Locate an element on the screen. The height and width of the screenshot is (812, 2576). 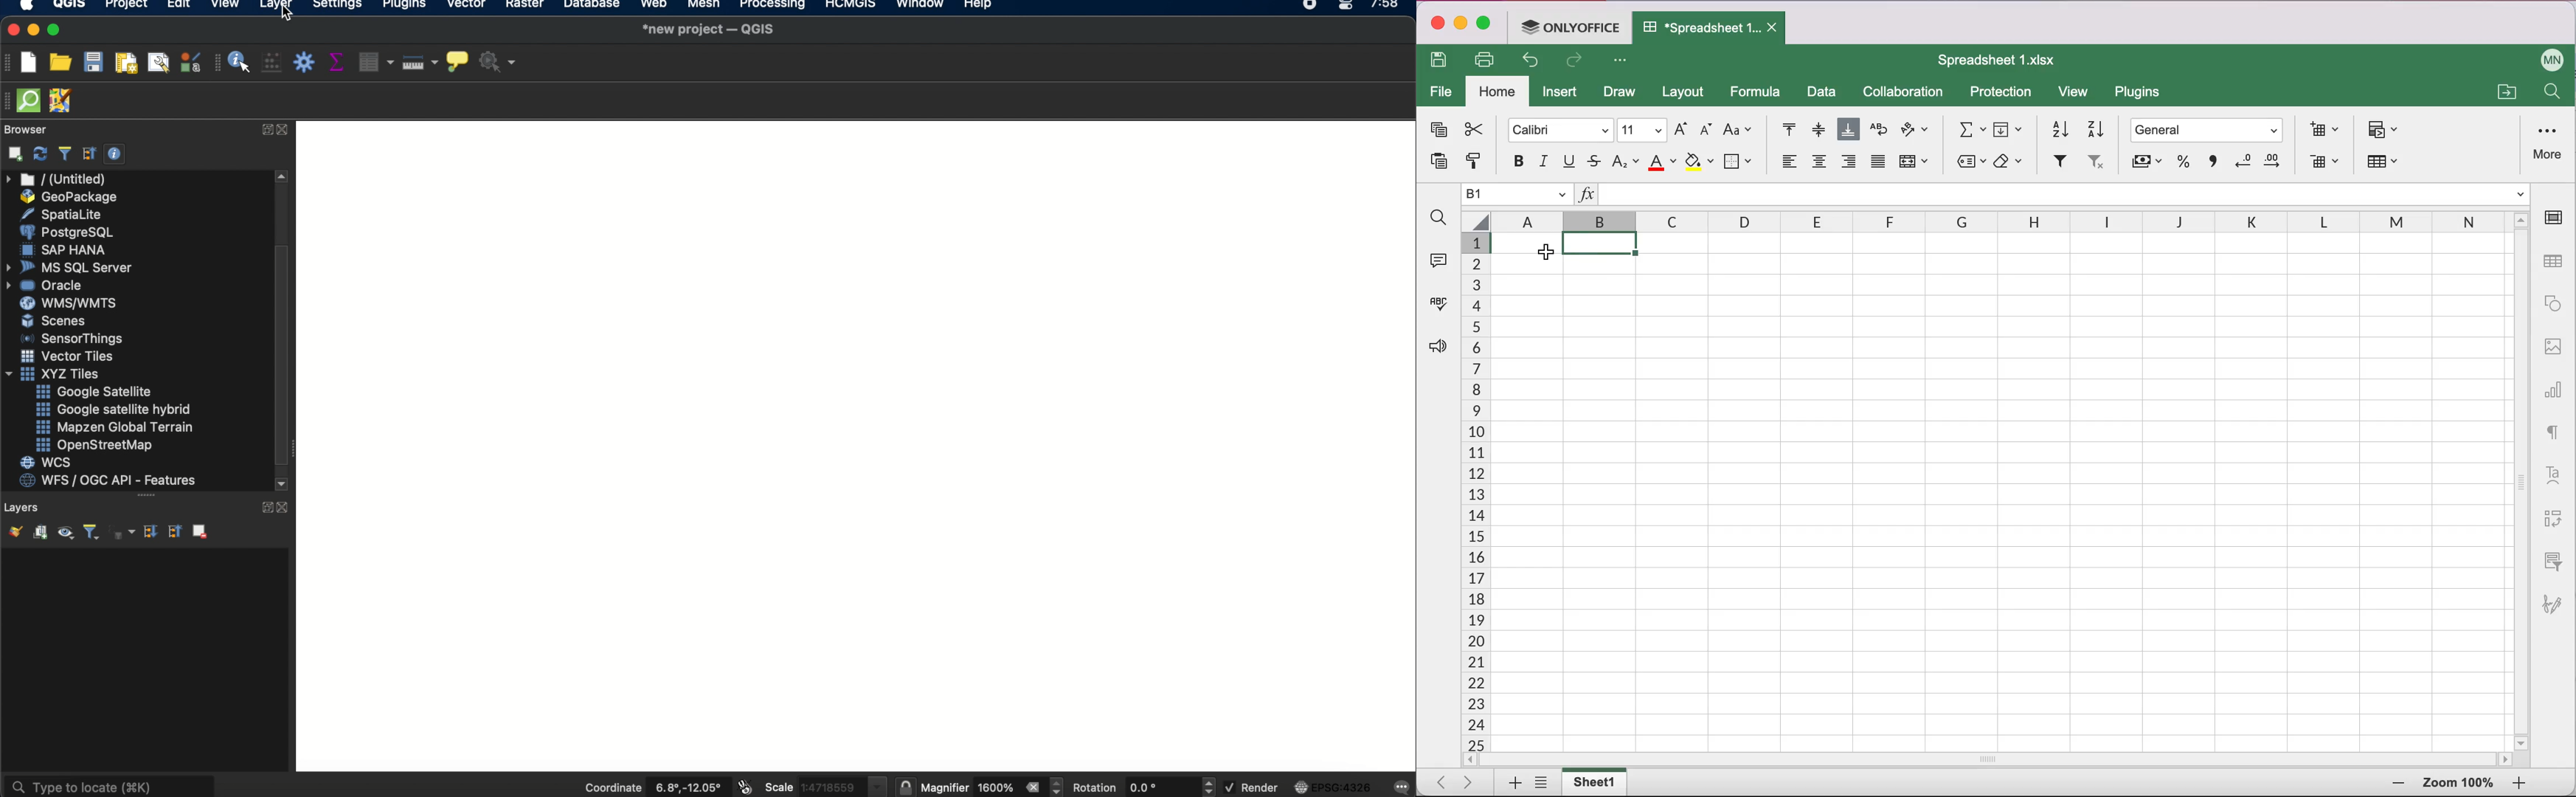
refresh is located at coordinates (41, 154).